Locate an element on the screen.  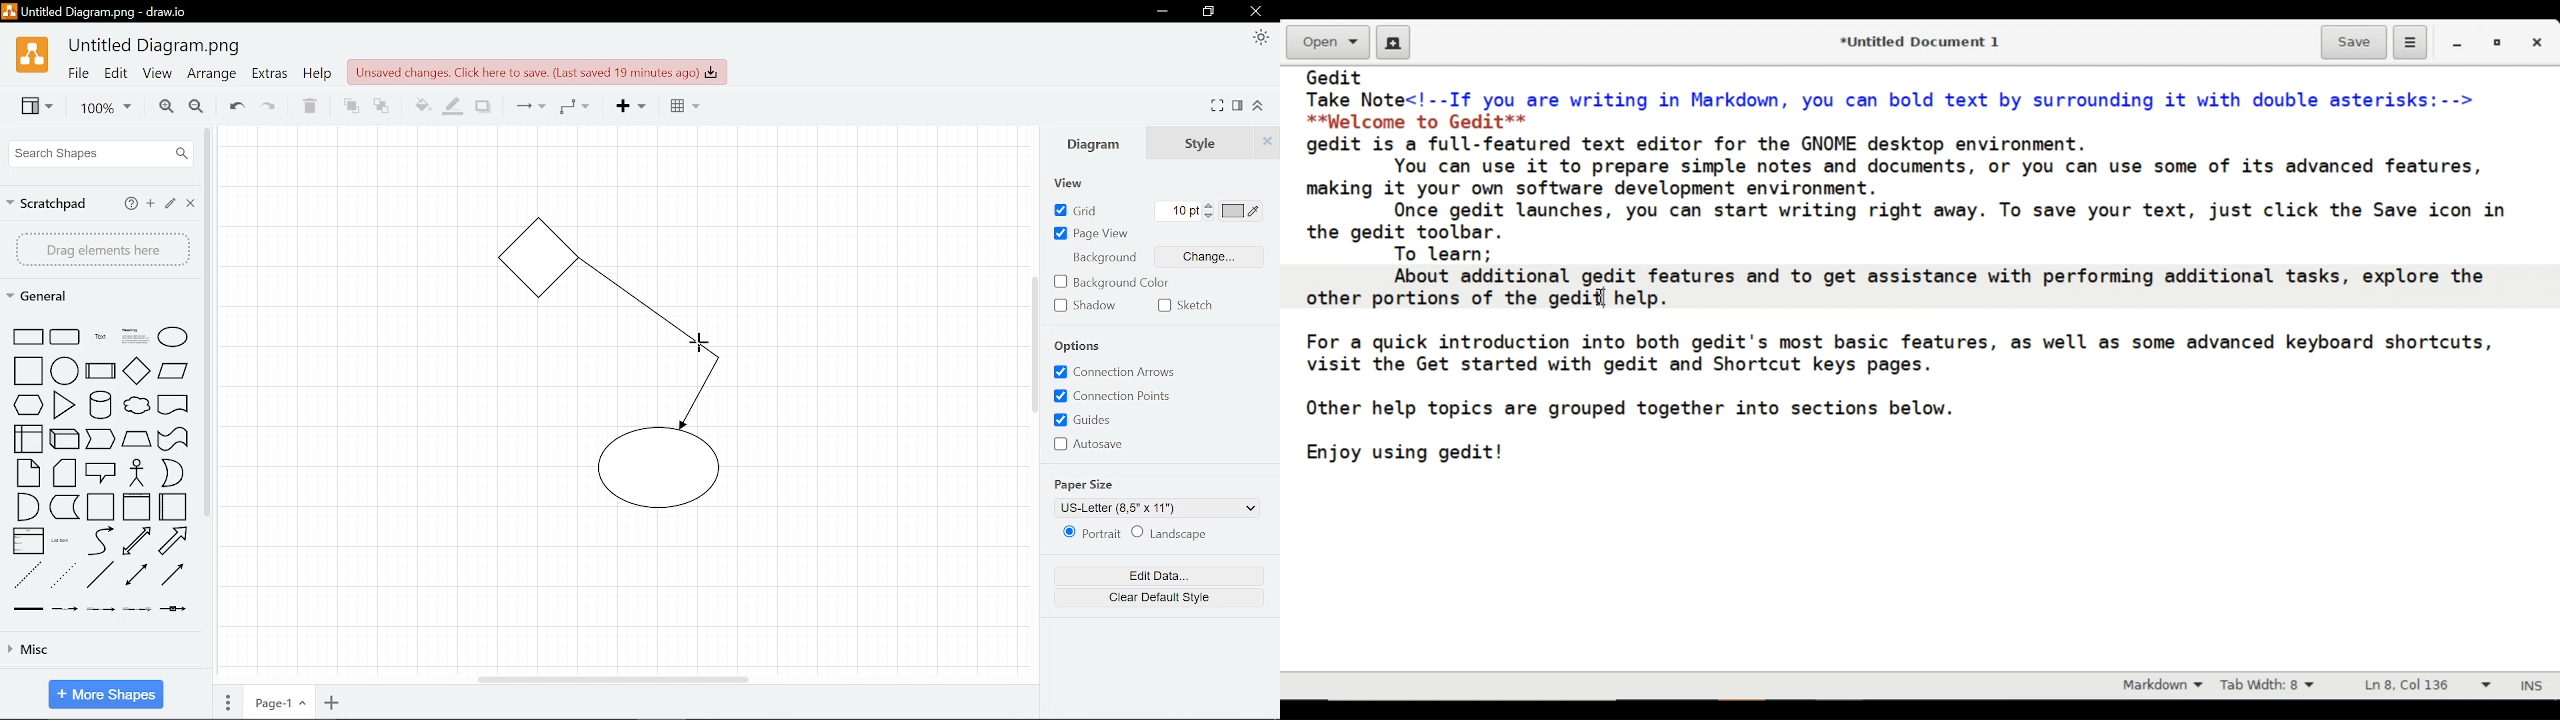
checkbox is located at coordinates (1059, 443).